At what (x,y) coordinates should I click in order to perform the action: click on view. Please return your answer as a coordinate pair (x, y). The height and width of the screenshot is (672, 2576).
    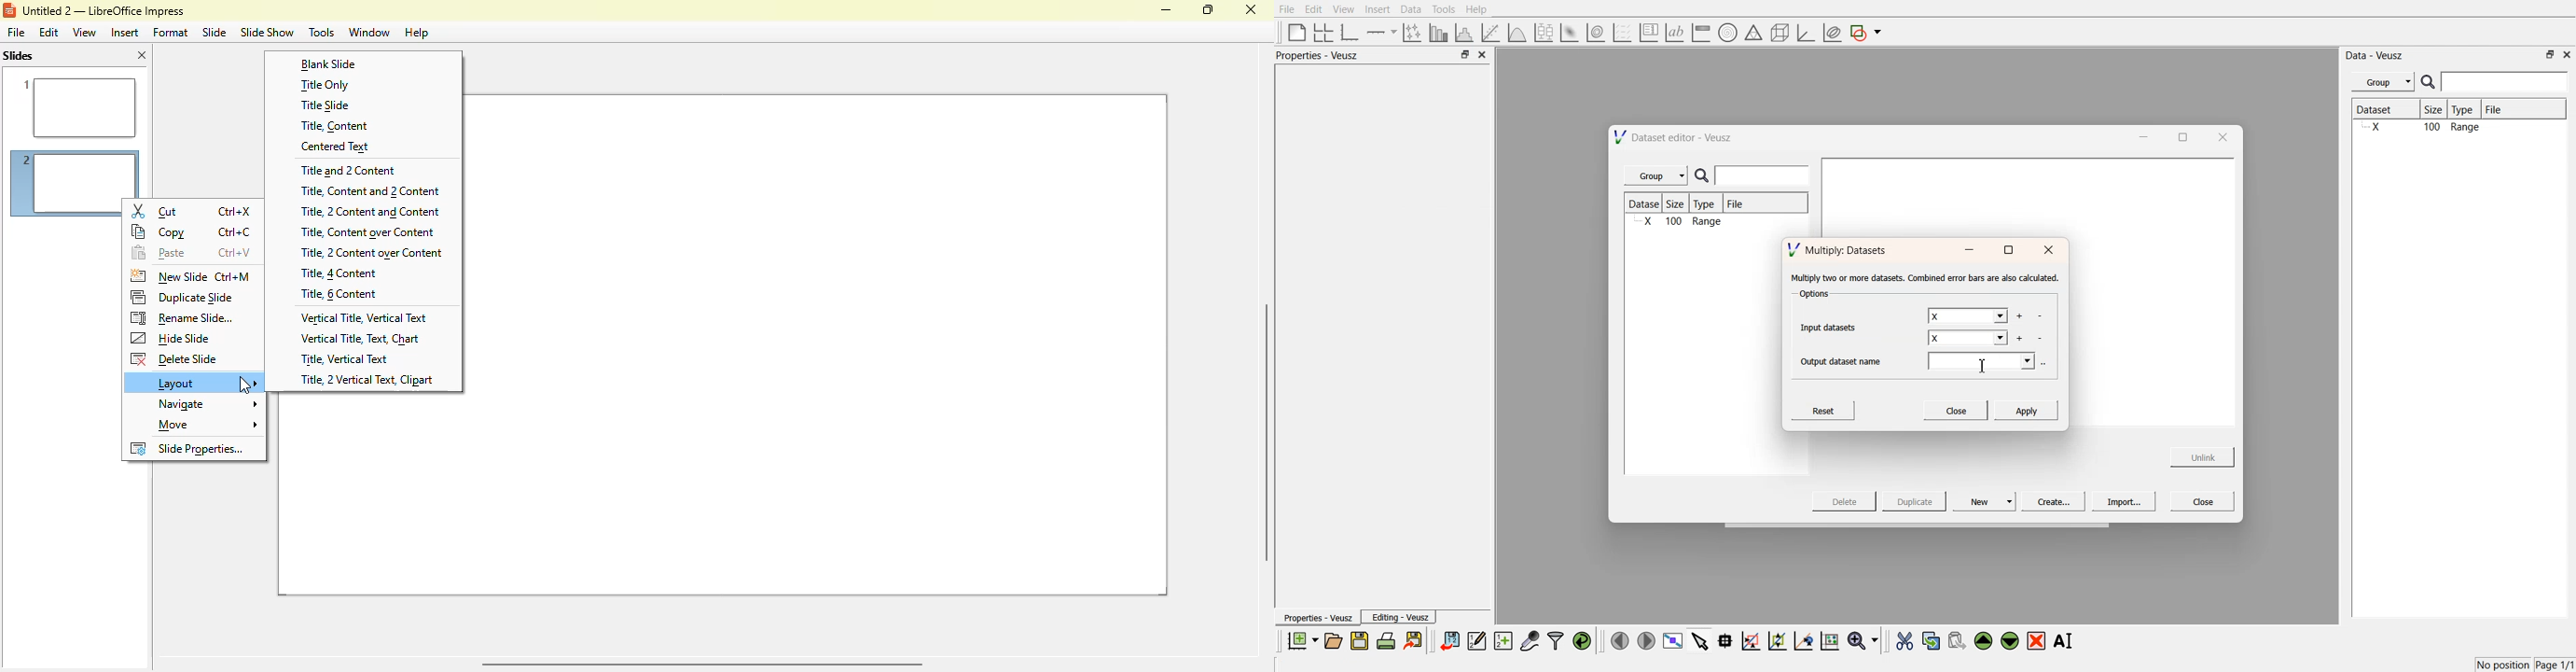
    Looking at the image, I should click on (84, 32).